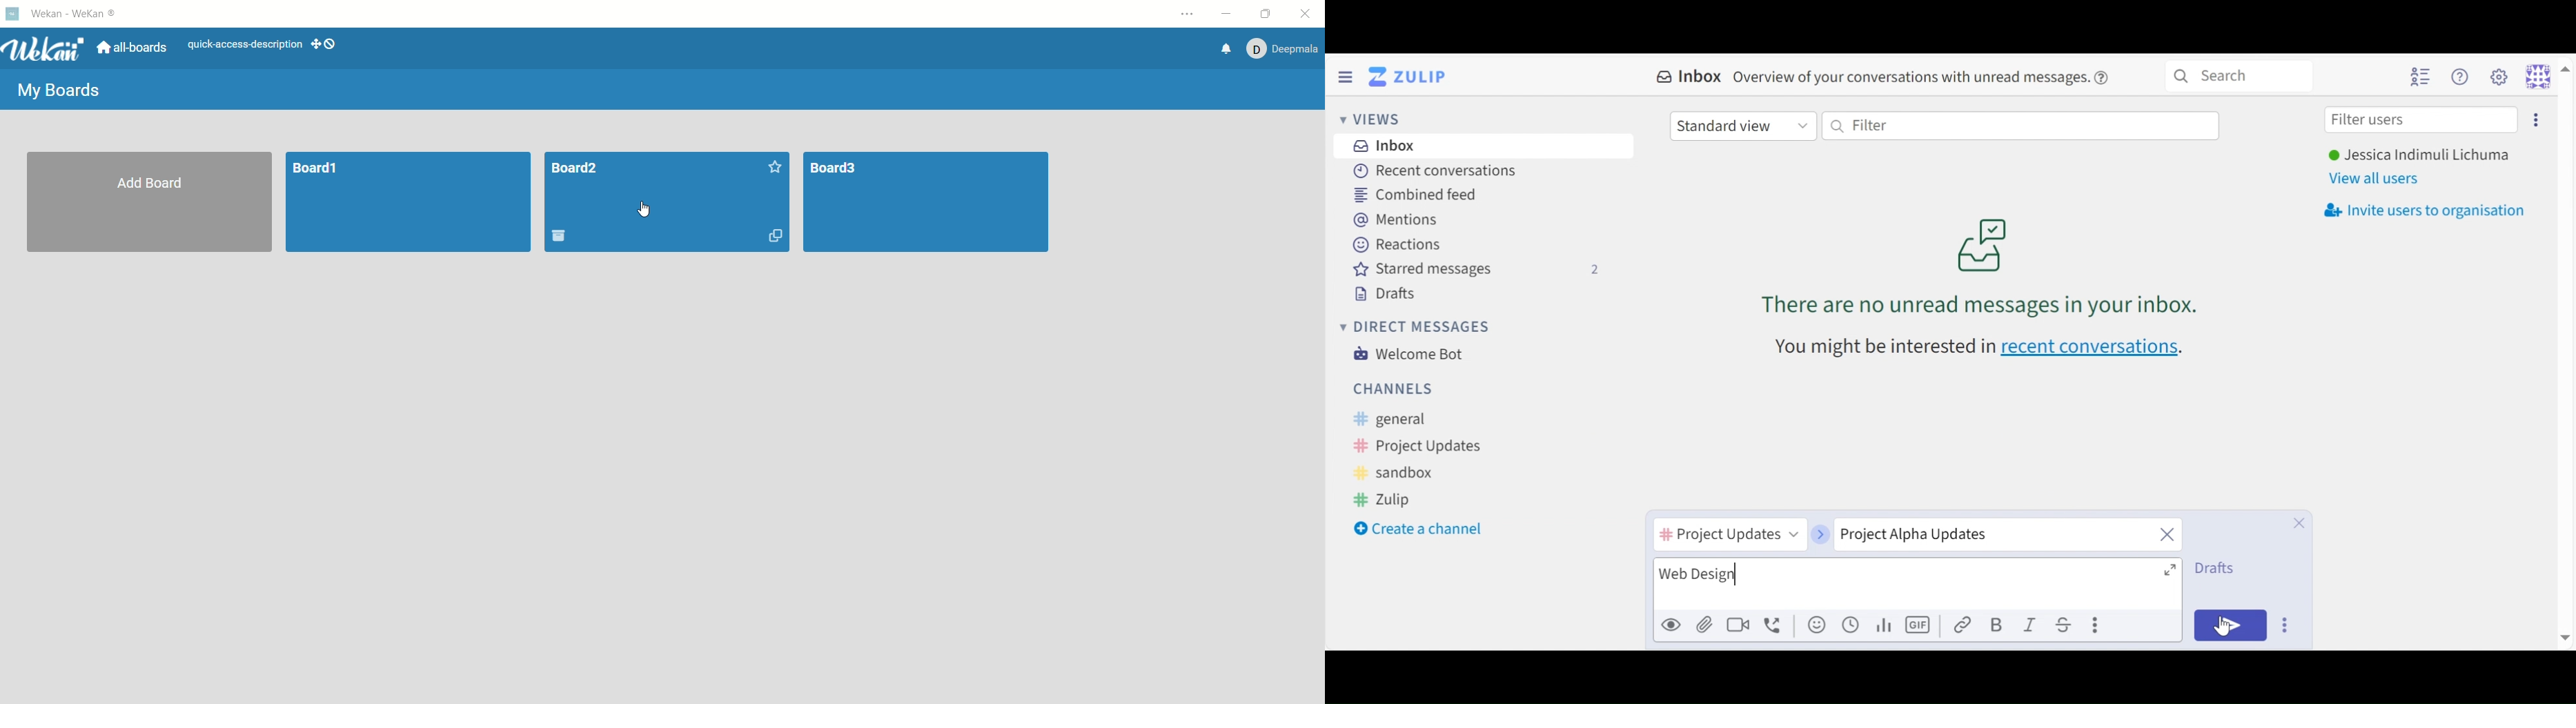 The height and width of the screenshot is (728, 2576). What do you see at coordinates (2168, 533) in the screenshot?
I see `close` at bounding box center [2168, 533].